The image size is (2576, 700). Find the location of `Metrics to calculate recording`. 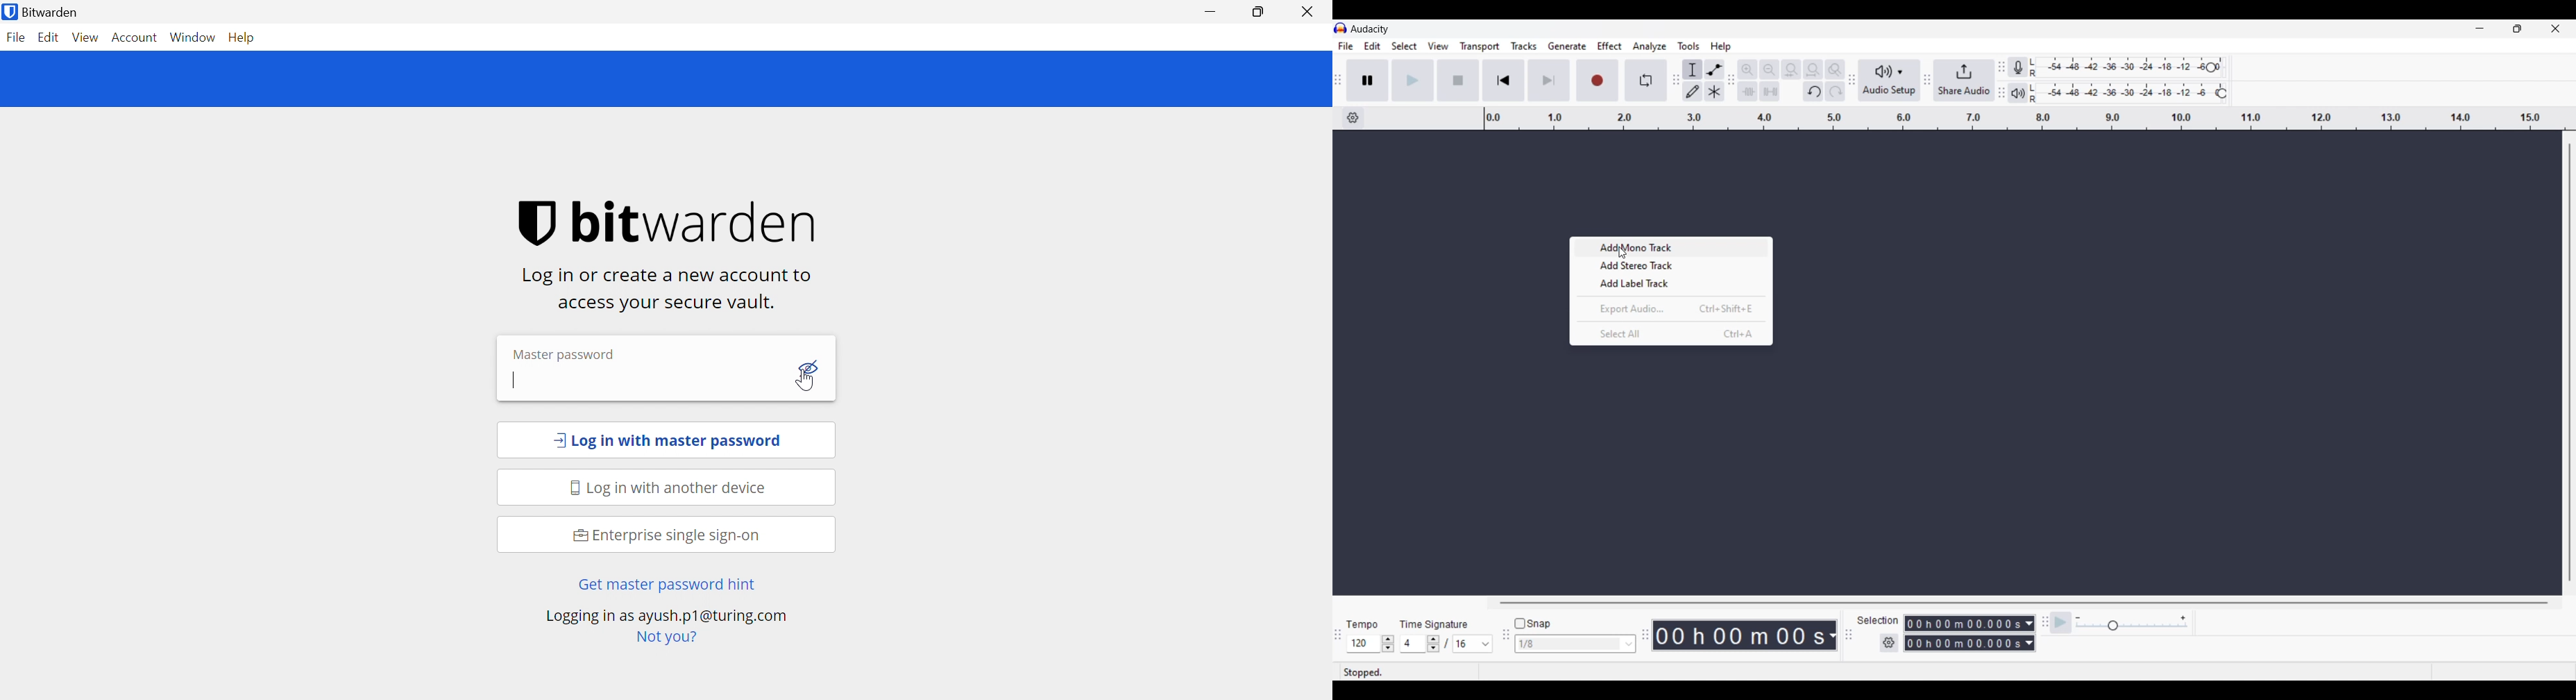

Metrics to calculate recording is located at coordinates (1832, 635).